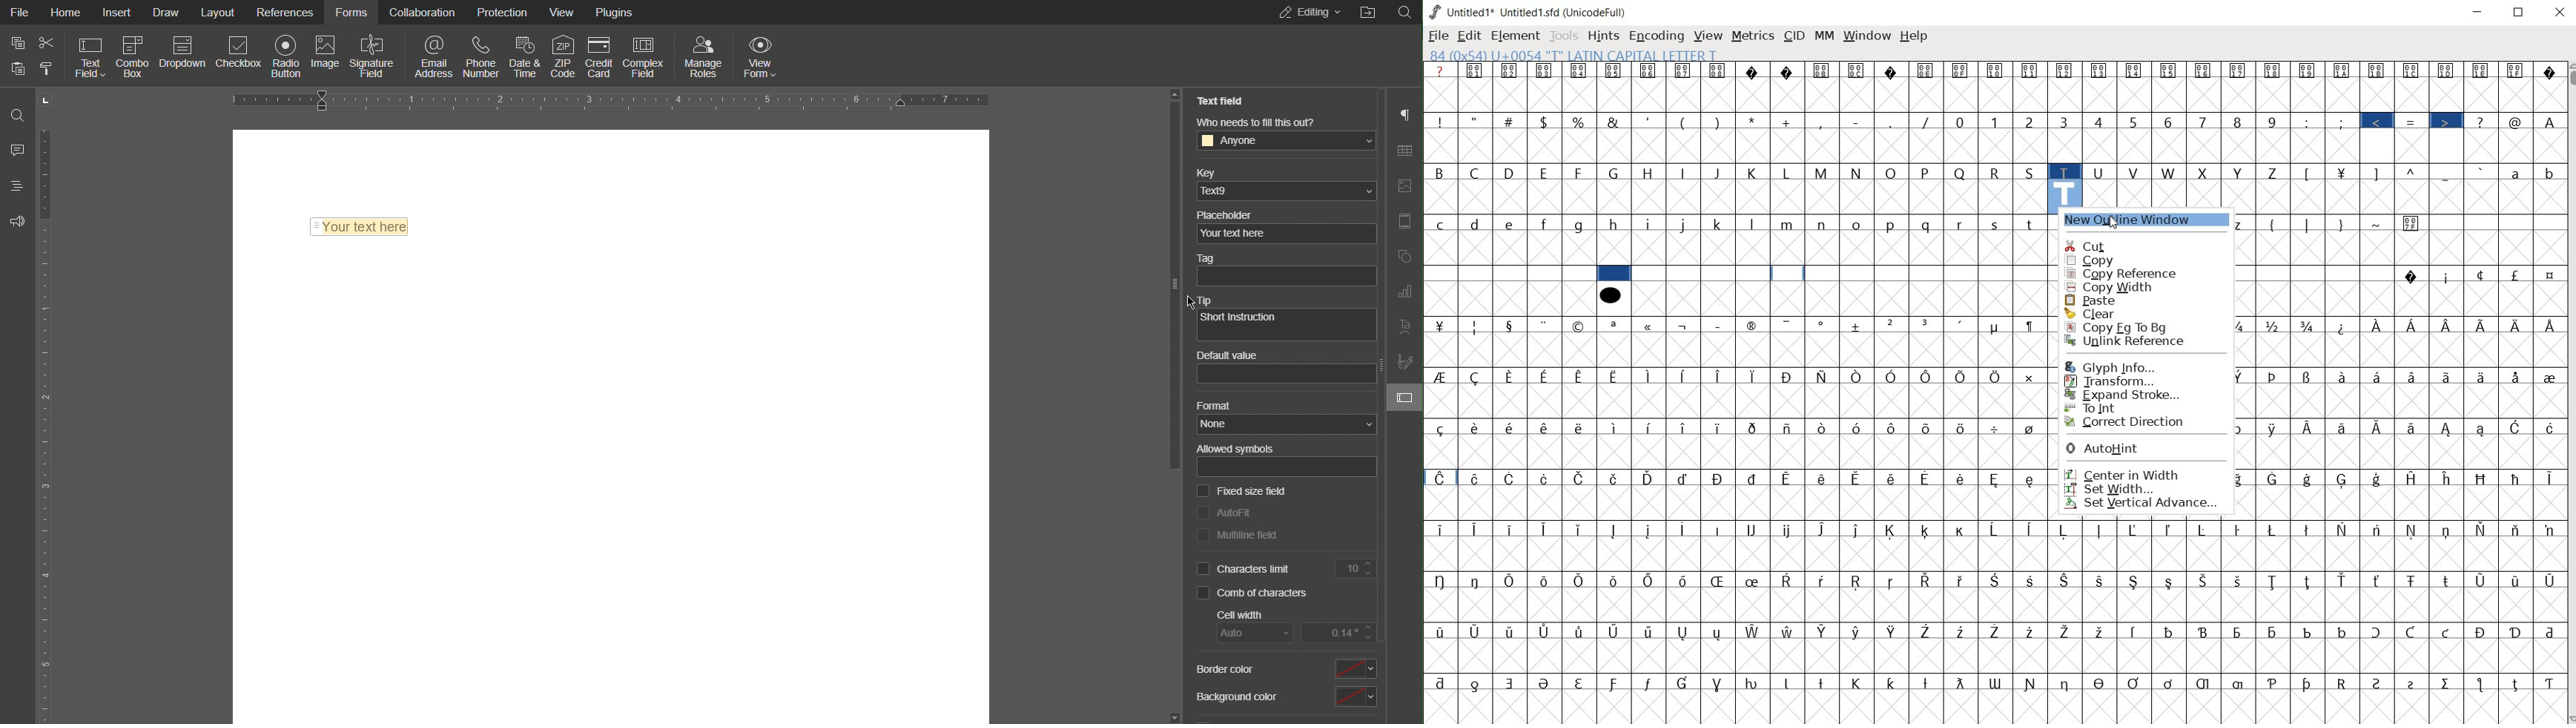  Describe the element at coordinates (2273, 681) in the screenshot. I see `Symbol` at that location.